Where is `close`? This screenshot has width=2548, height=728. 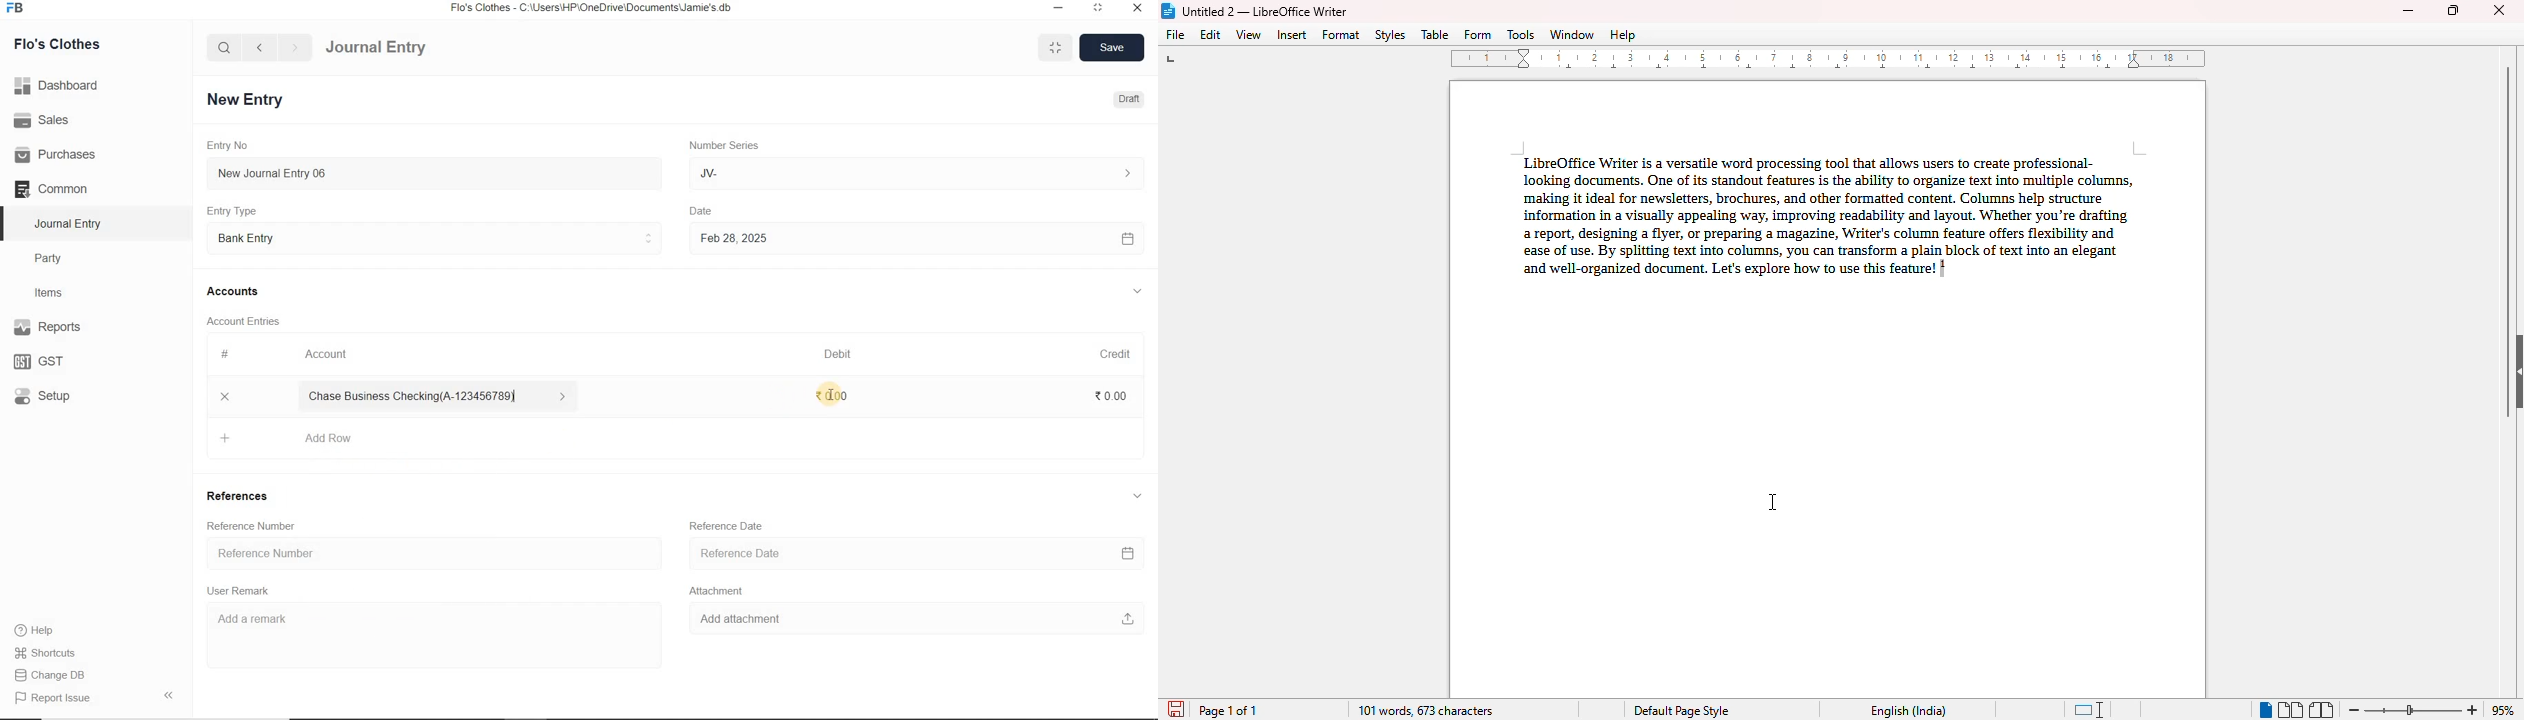
close is located at coordinates (1137, 7).